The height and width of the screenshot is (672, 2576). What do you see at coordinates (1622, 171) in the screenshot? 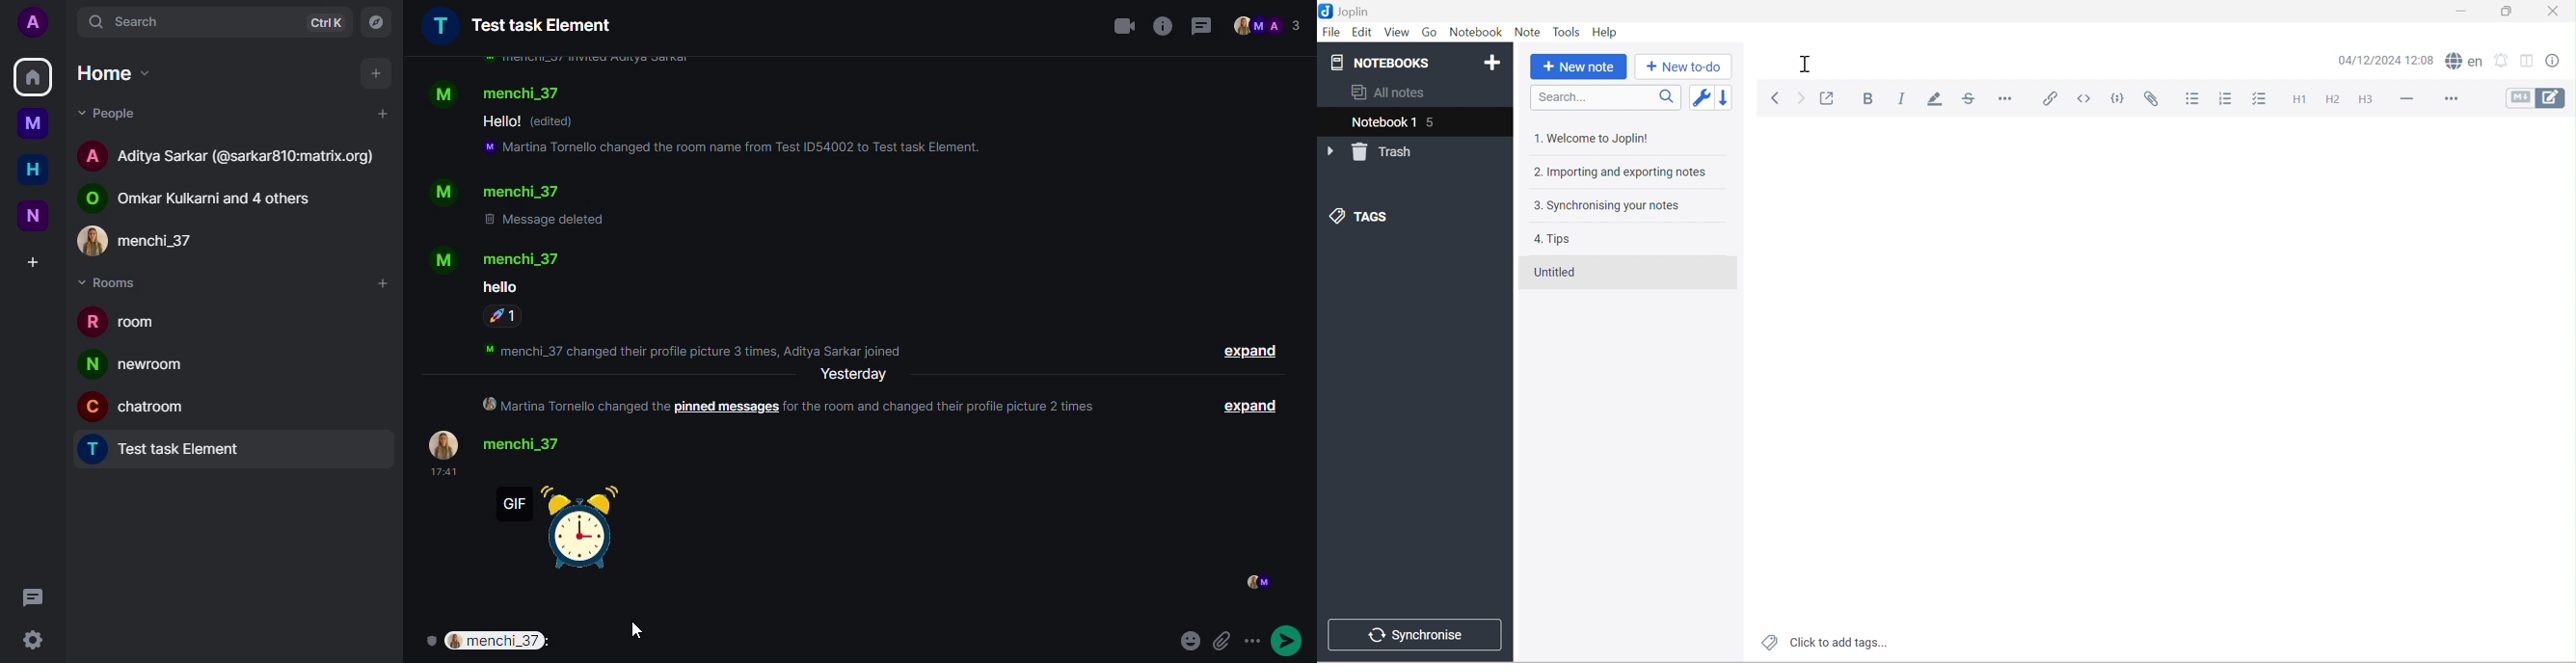
I see `2. Importing and exporting notes` at bounding box center [1622, 171].